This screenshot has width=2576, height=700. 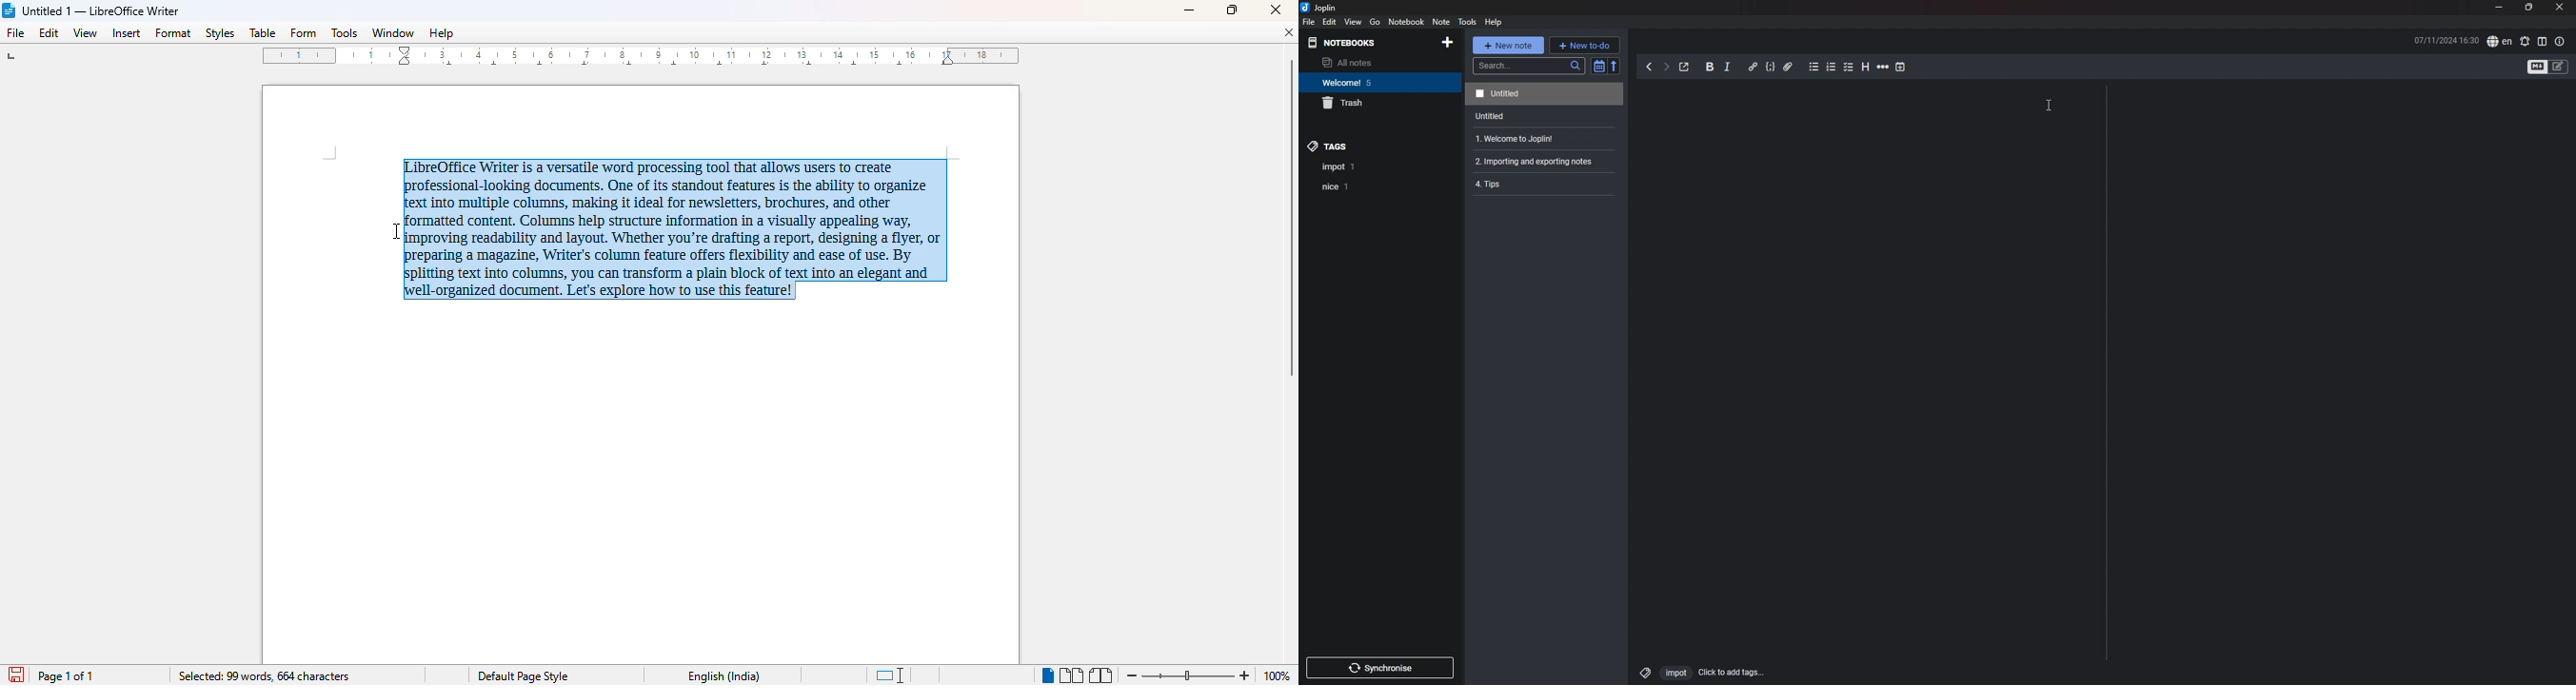 I want to click on heading, so click(x=1864, y=67).